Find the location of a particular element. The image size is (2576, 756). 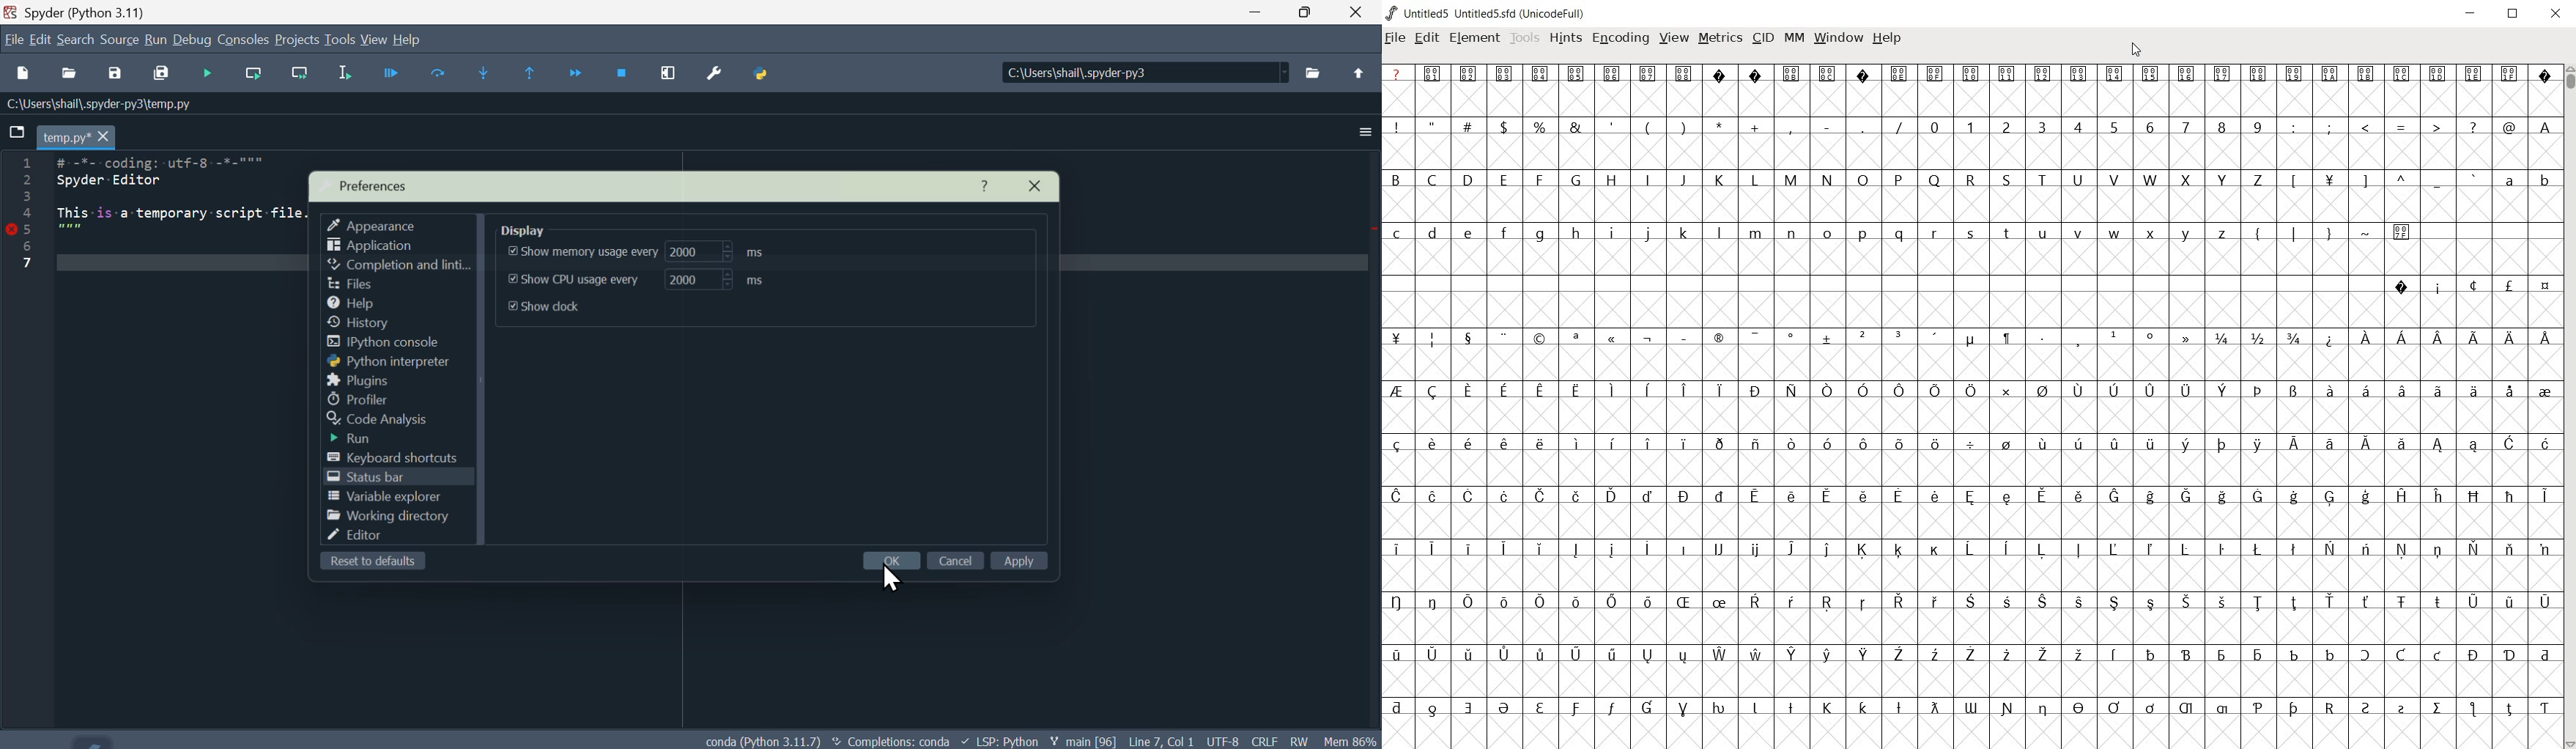

Help is located at coordinates (418, 37).